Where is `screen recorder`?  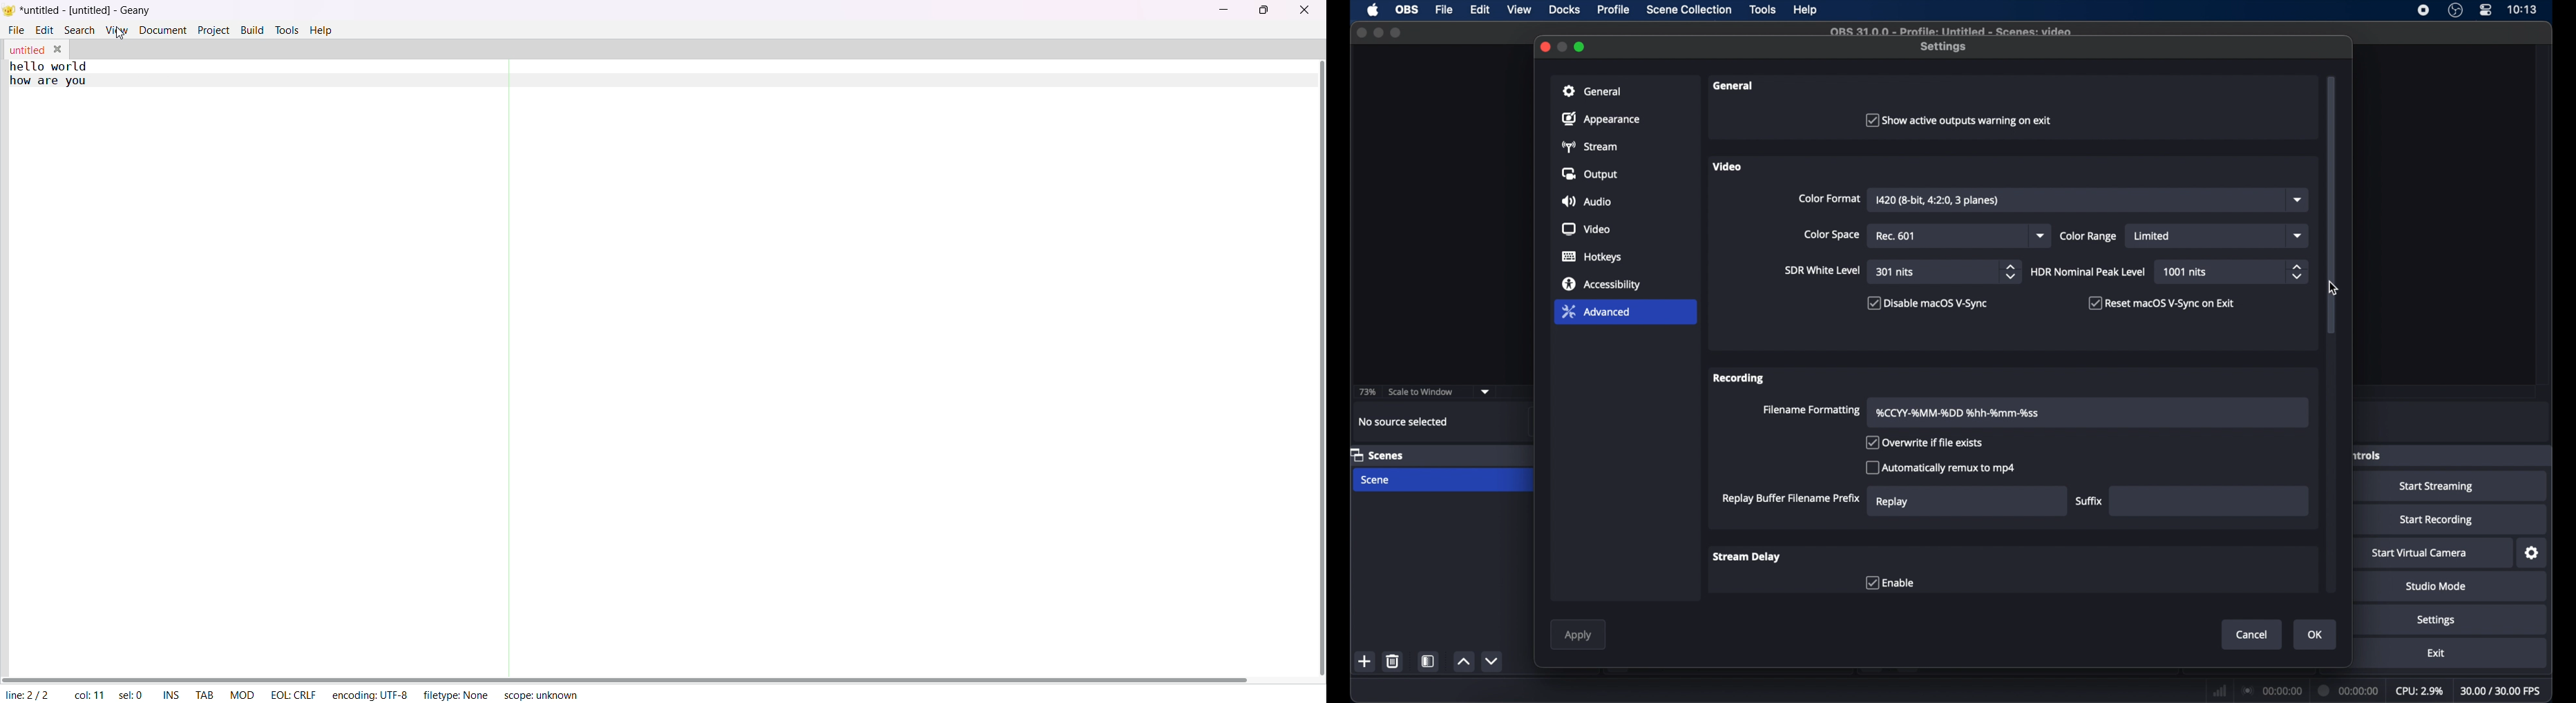
screen recorder is located at coordinates (2423, 10).